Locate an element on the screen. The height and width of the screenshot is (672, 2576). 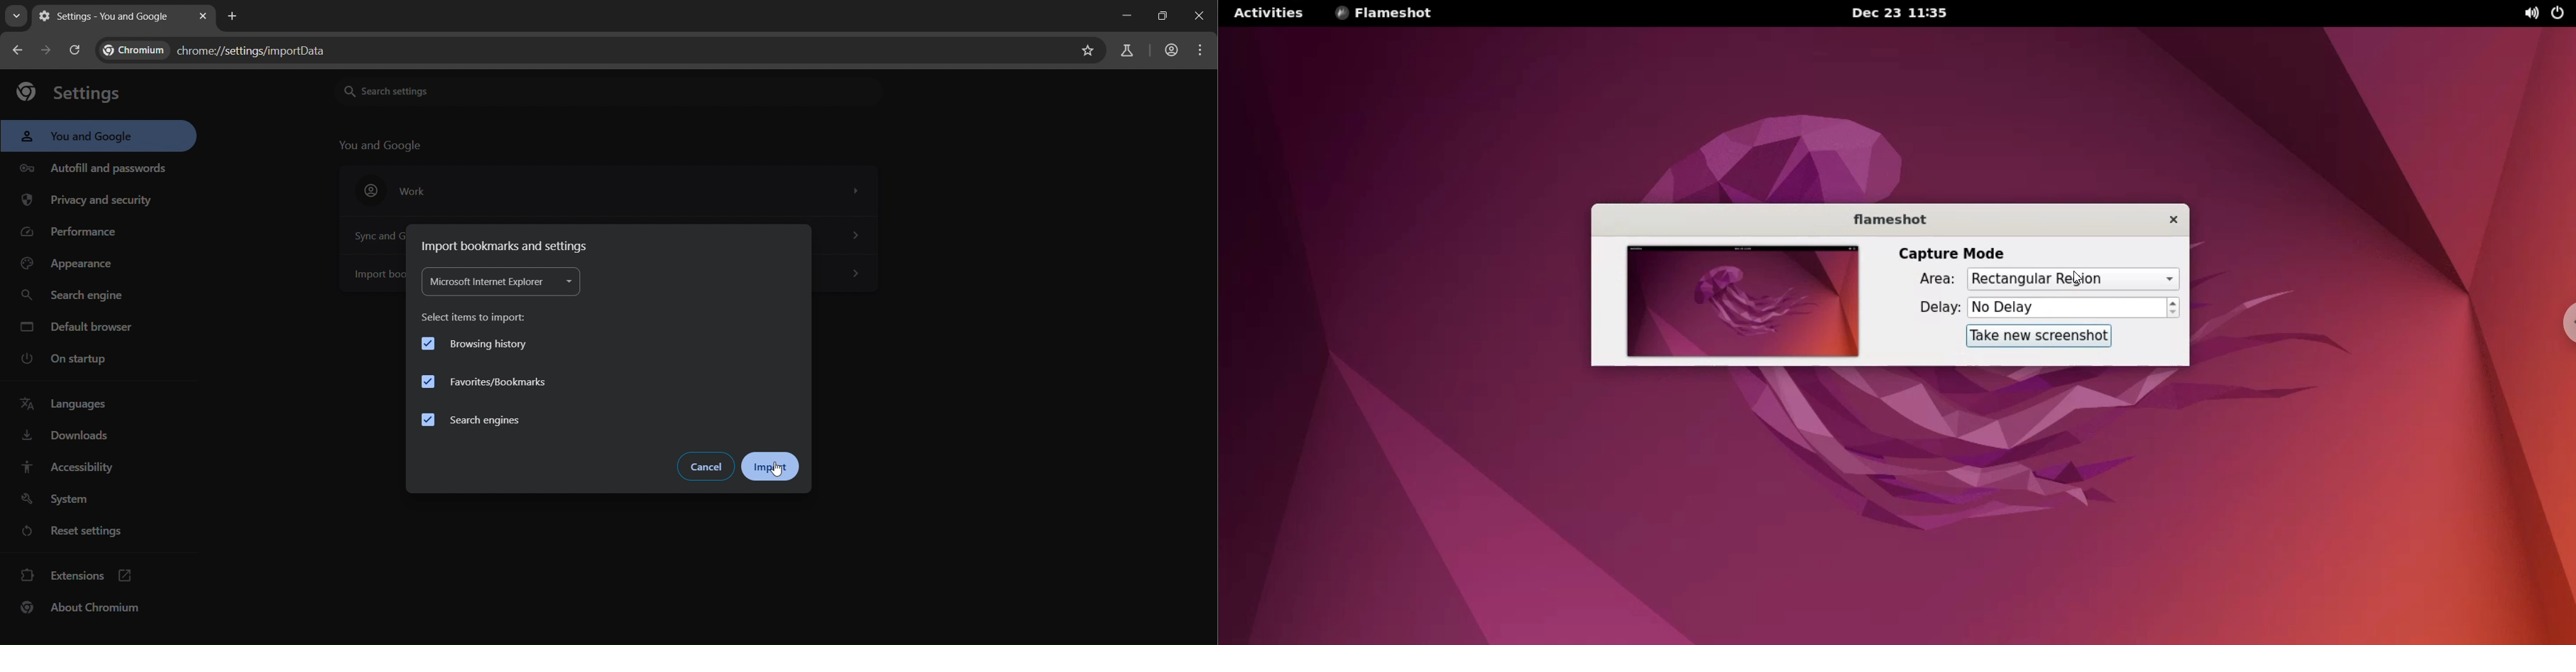
close is located at coordinates (1200, 16).